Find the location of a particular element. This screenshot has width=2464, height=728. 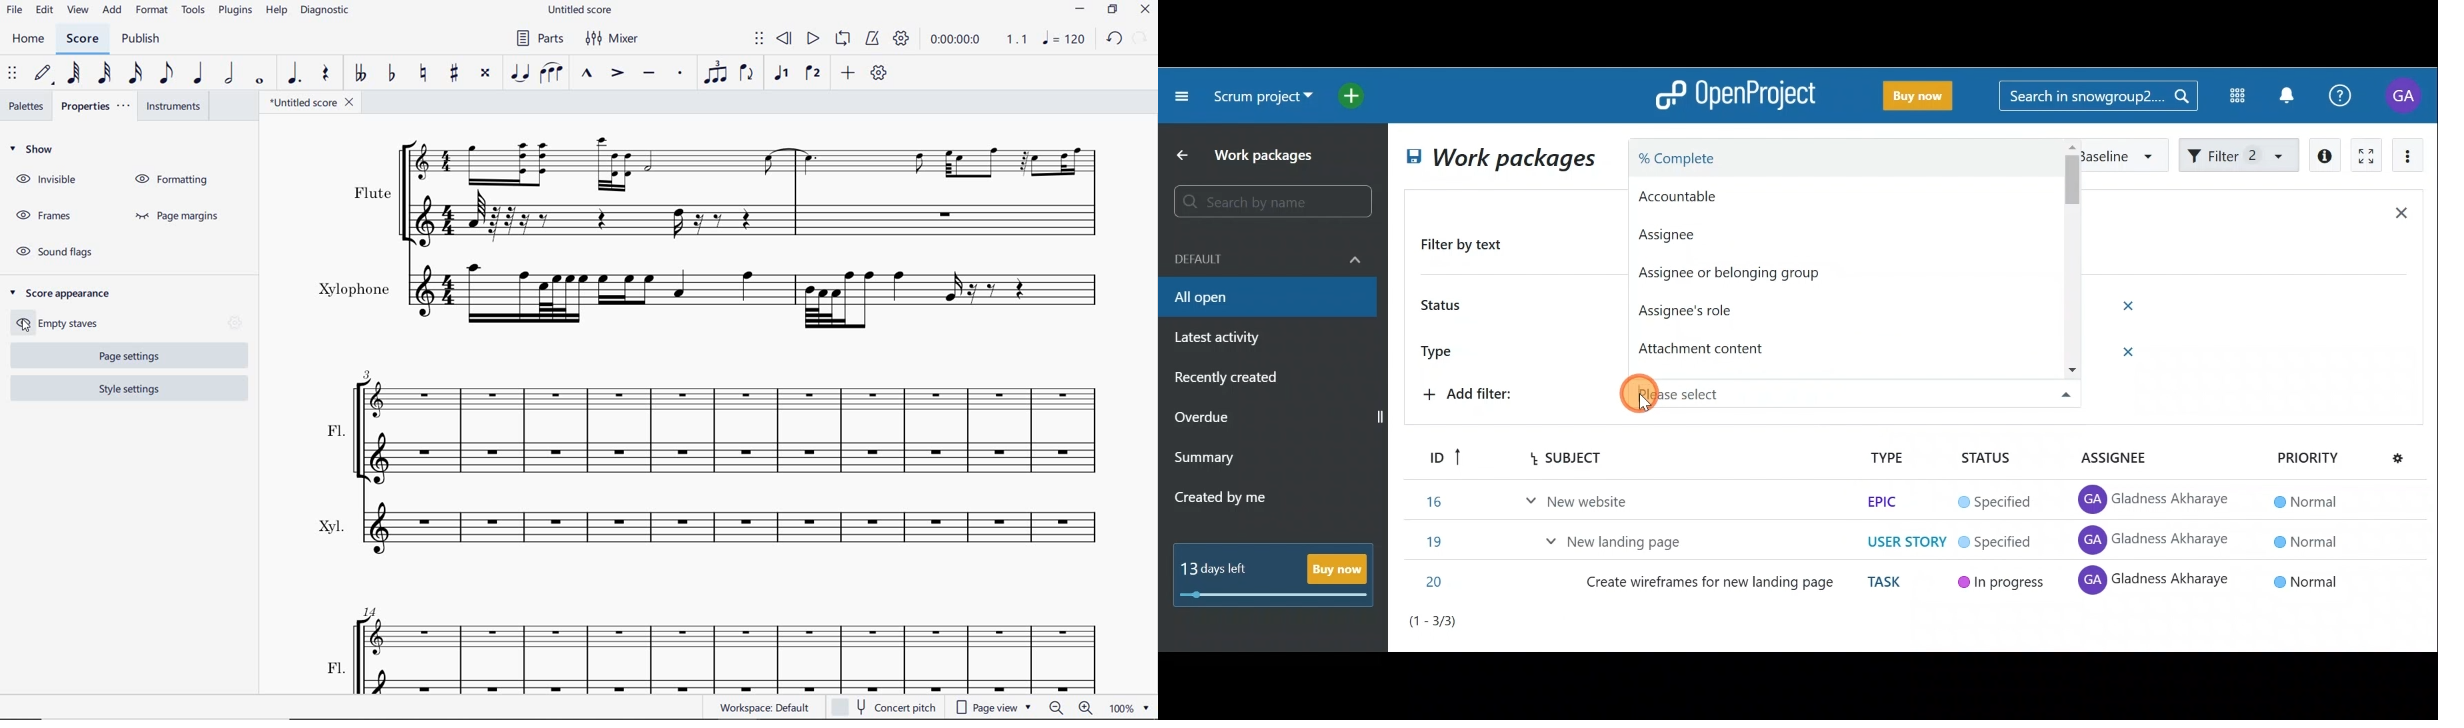

ADD is located at coordinates (112, 11).